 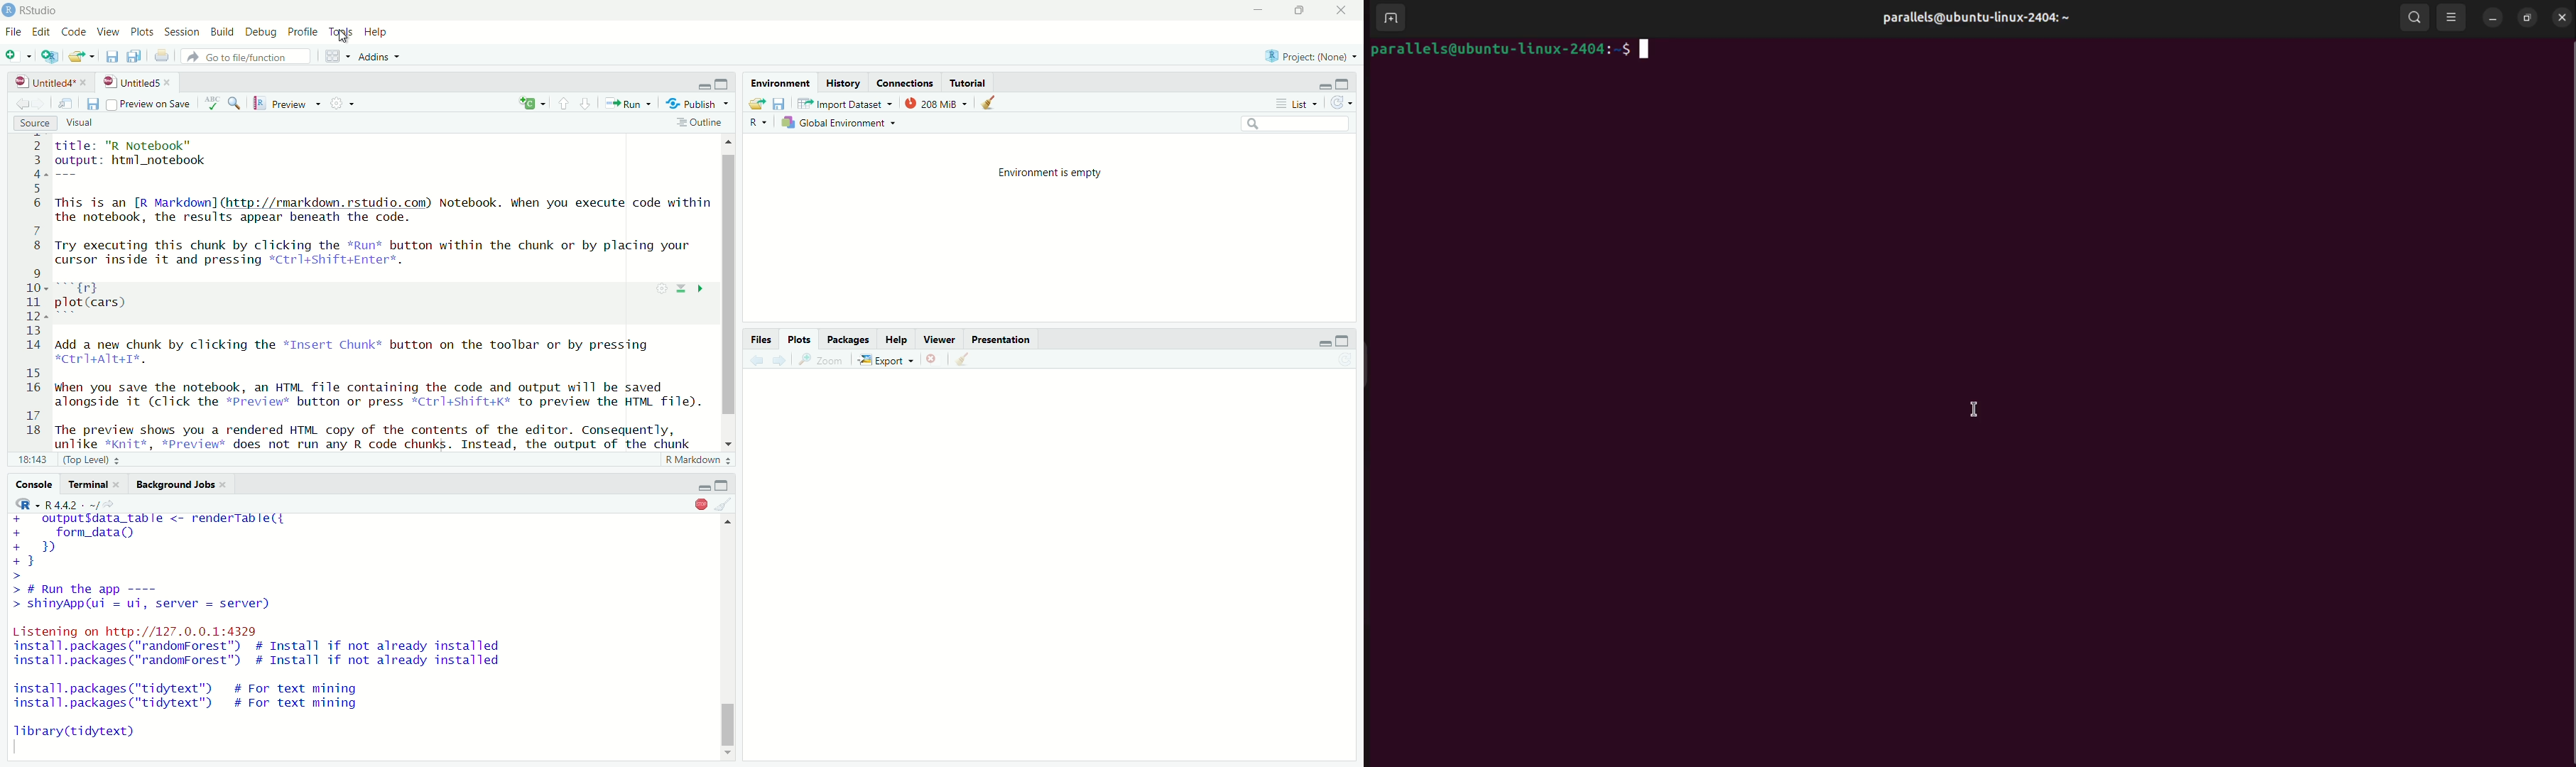 I want to click on 18:143, so click(x=32, y=459).